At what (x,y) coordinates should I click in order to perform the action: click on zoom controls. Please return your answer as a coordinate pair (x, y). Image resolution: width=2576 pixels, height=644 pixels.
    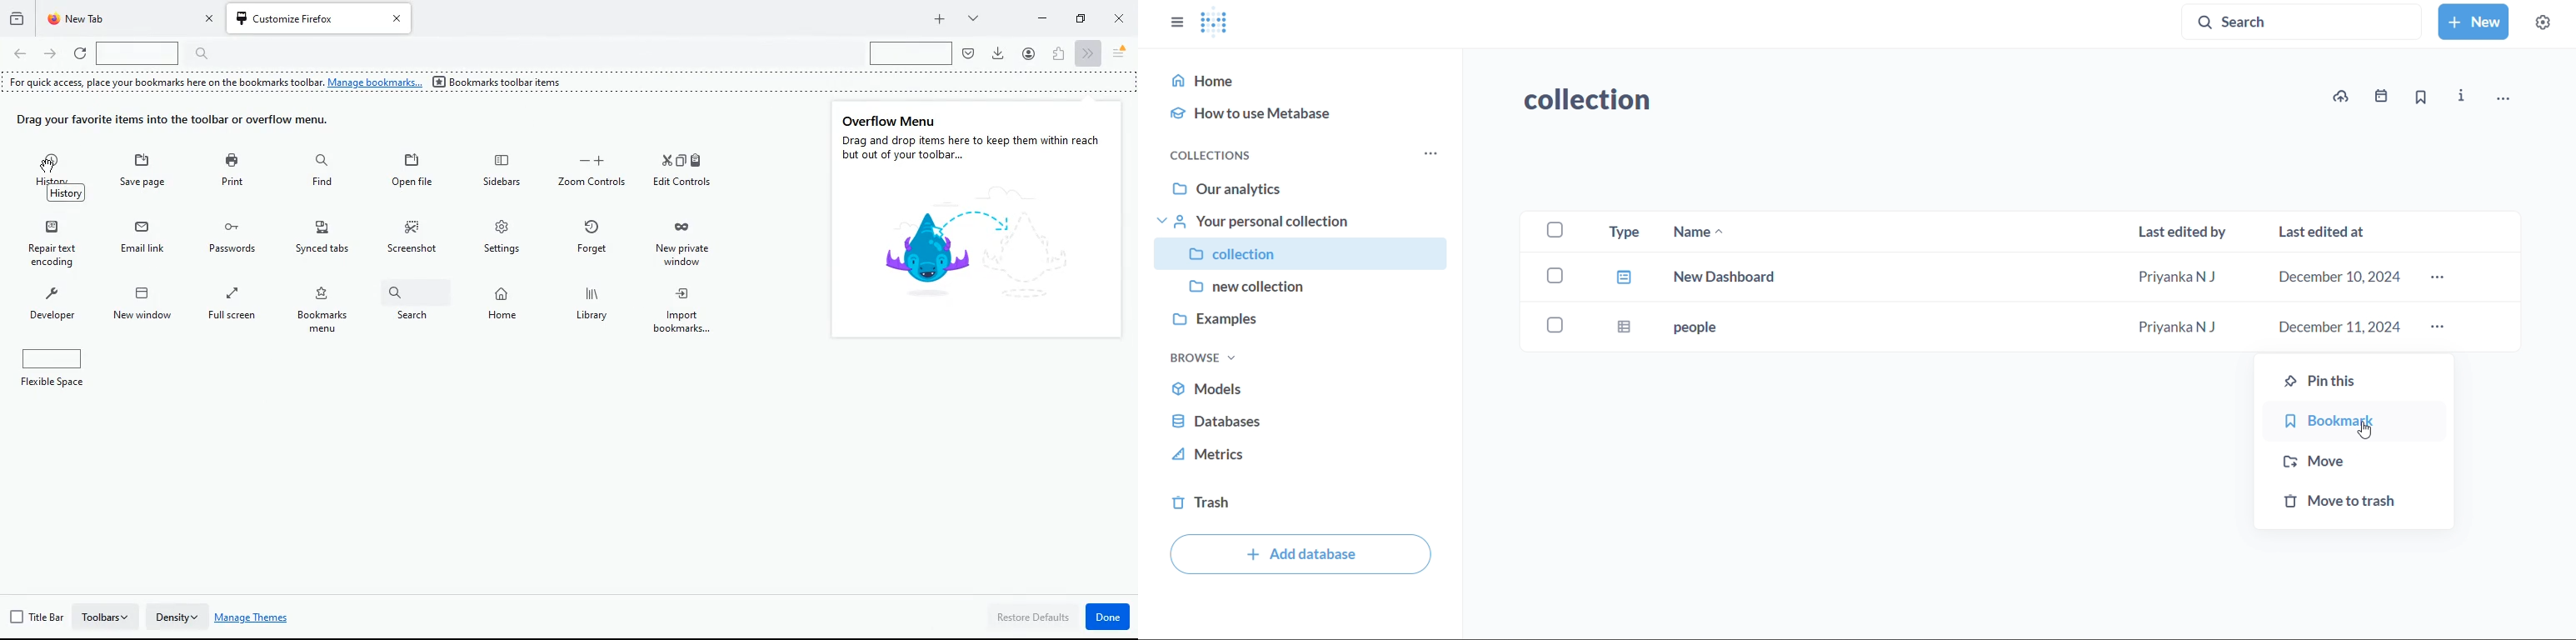
    Looking at the image, I should click on (594, 173).